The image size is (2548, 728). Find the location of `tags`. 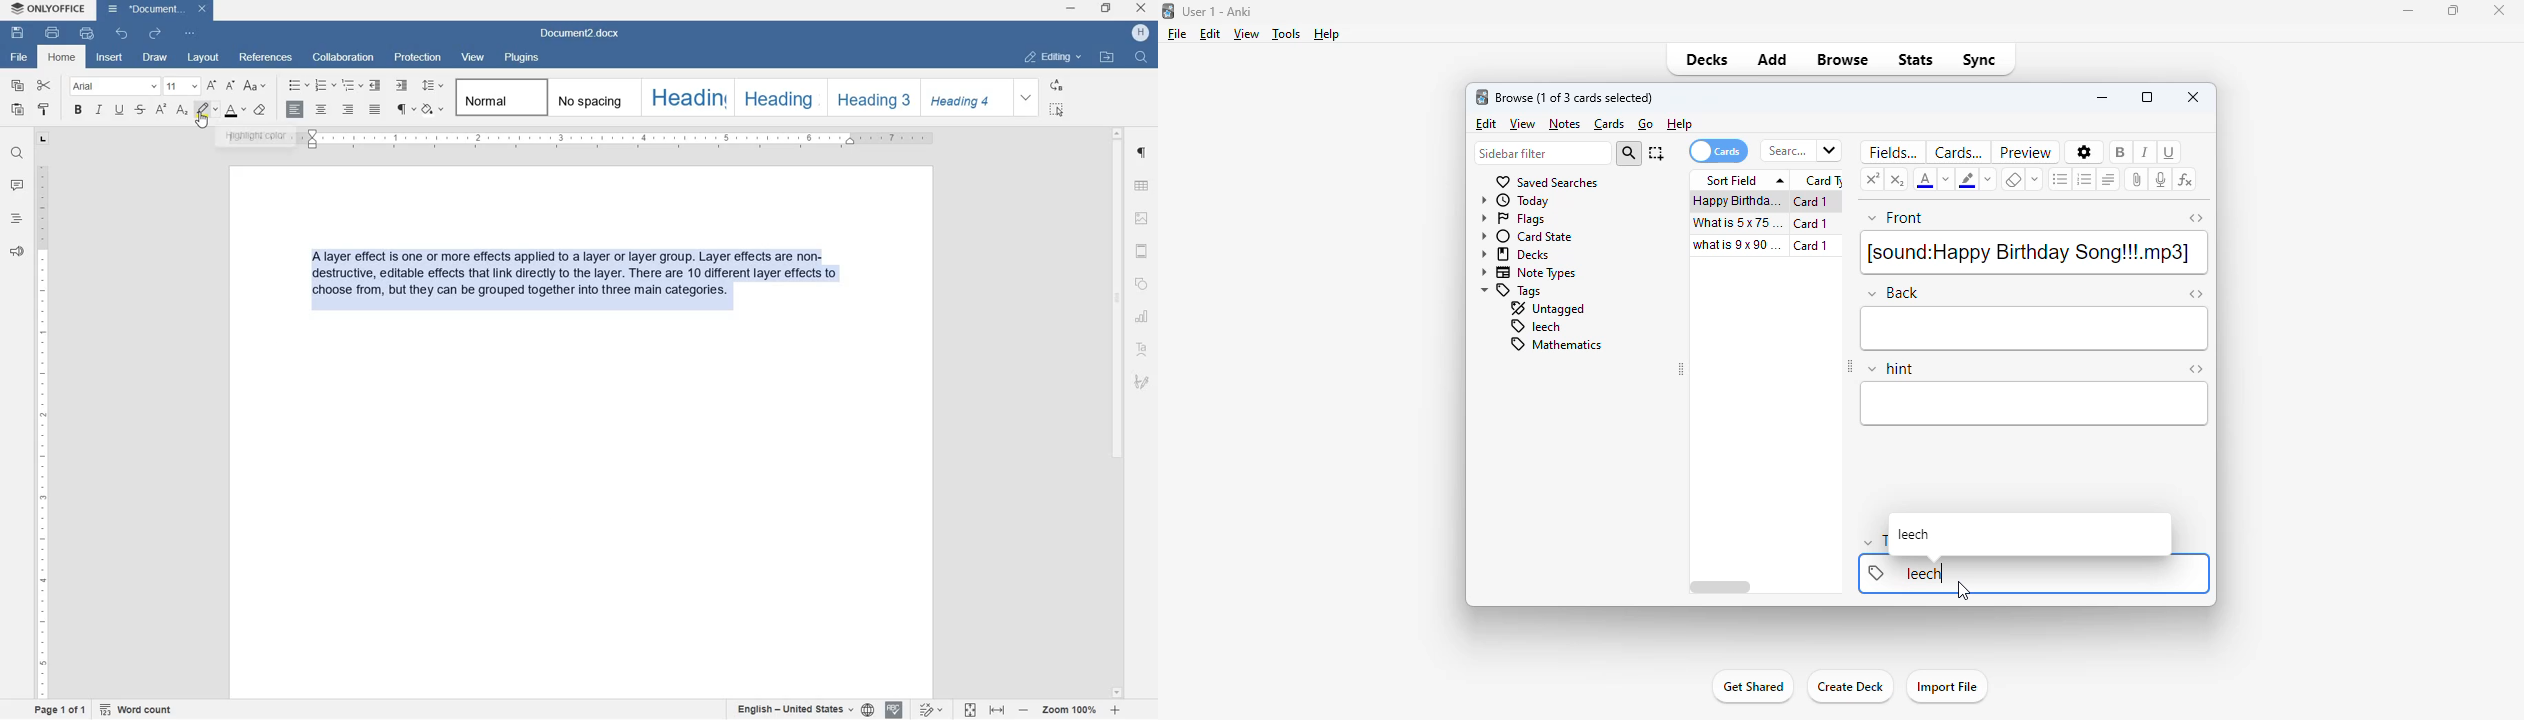

tags is located at coordinates (1512, 291).